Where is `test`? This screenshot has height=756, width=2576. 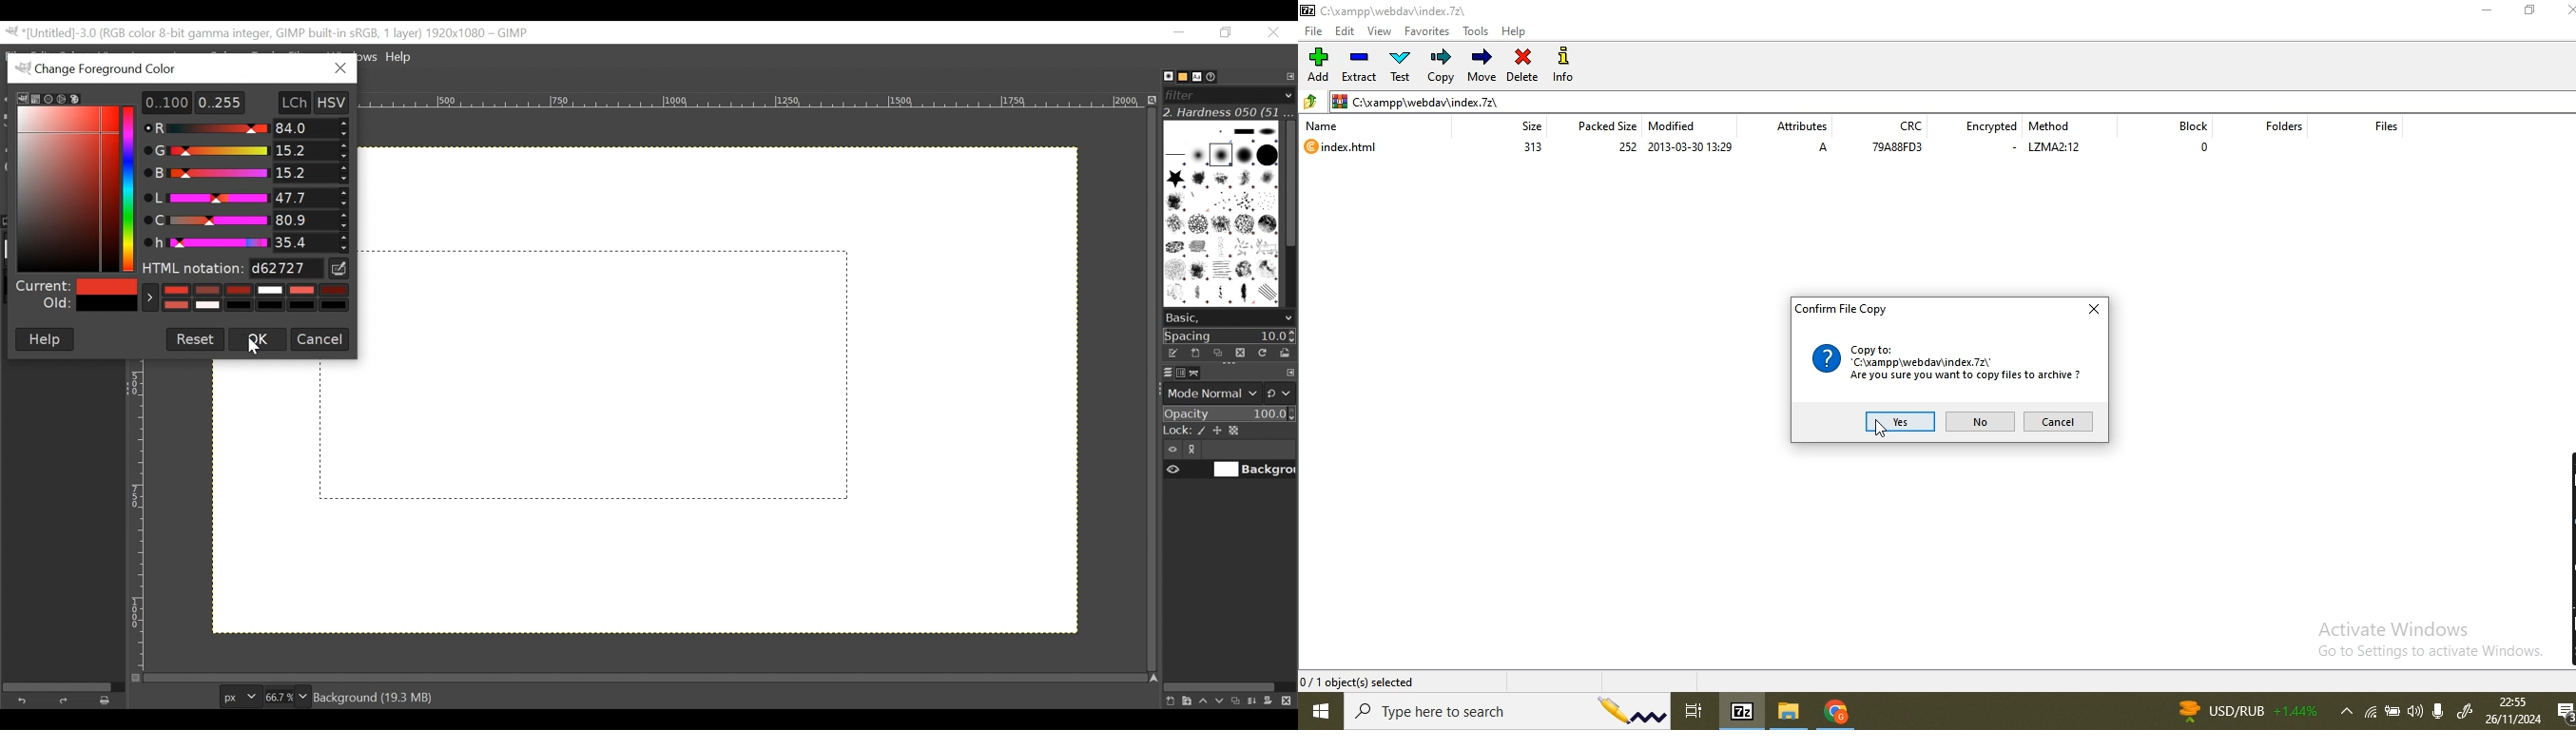 test is located at coordinates (1402, 67).